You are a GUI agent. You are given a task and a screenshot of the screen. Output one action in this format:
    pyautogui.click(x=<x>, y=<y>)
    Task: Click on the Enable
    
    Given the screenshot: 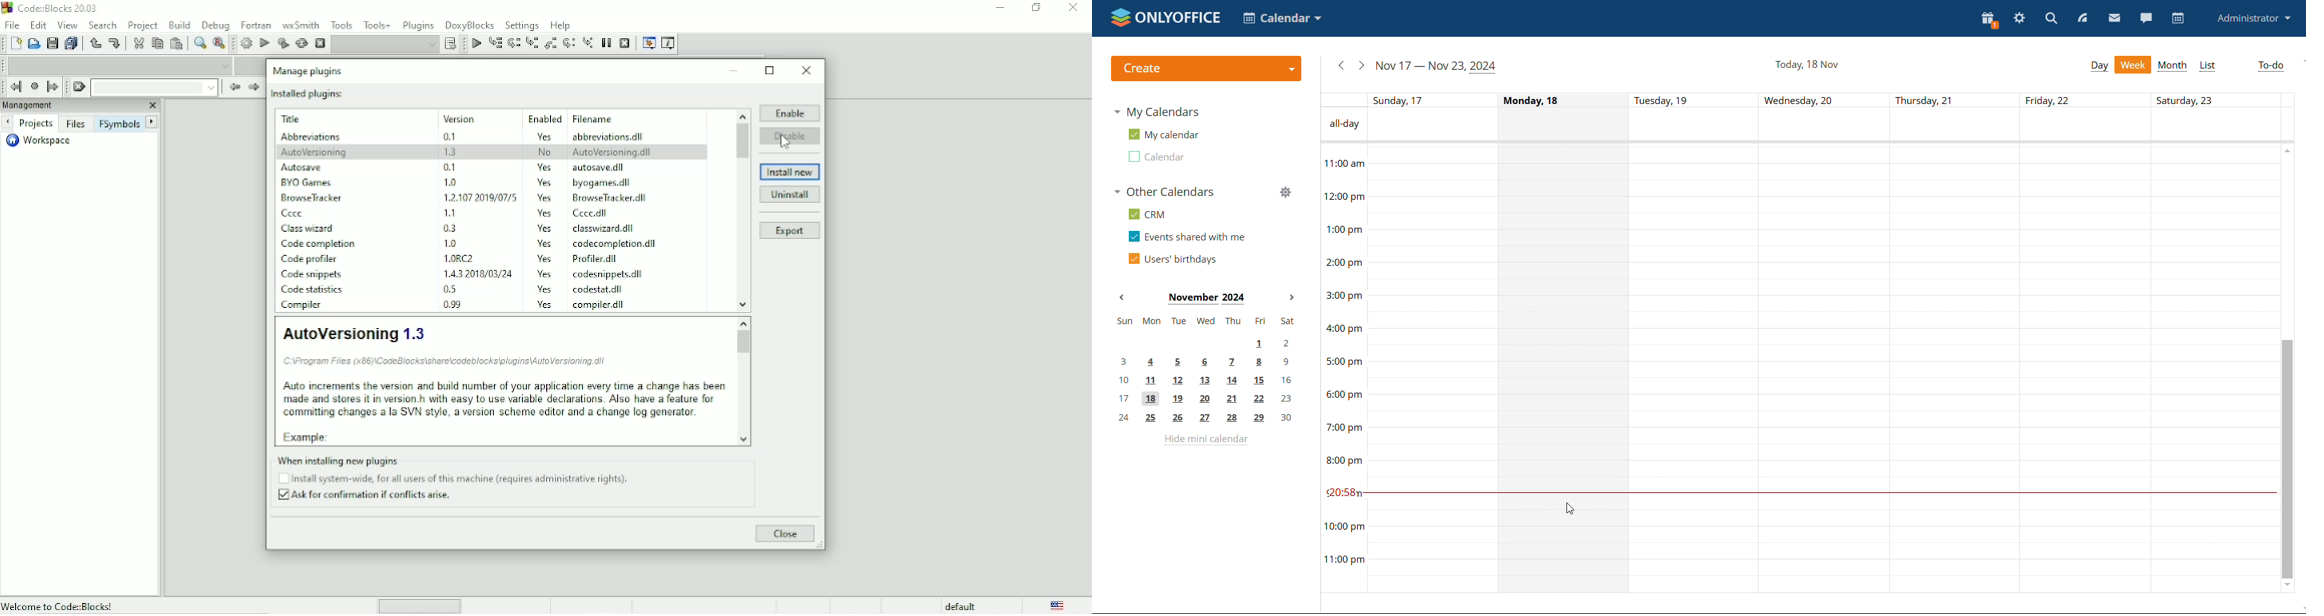 What is the action you would take?
    pyautogui.click(x=789, y=111)
    